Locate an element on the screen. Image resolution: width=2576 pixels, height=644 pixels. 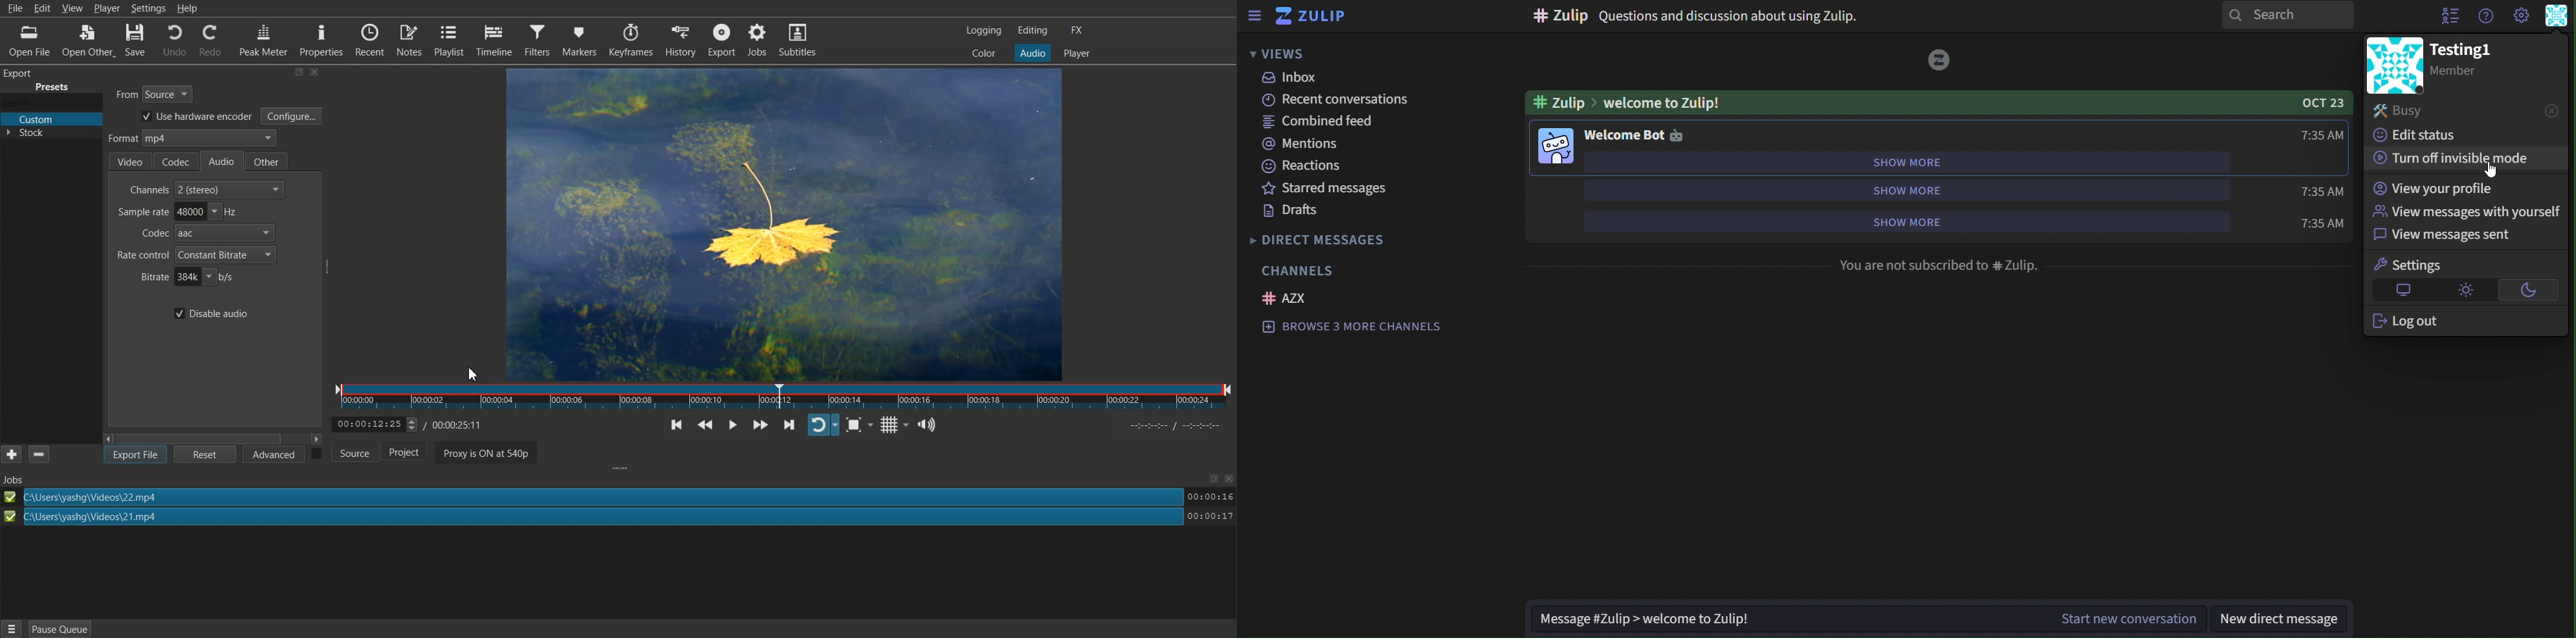
Cursor is located at coordinates (2491, 171).